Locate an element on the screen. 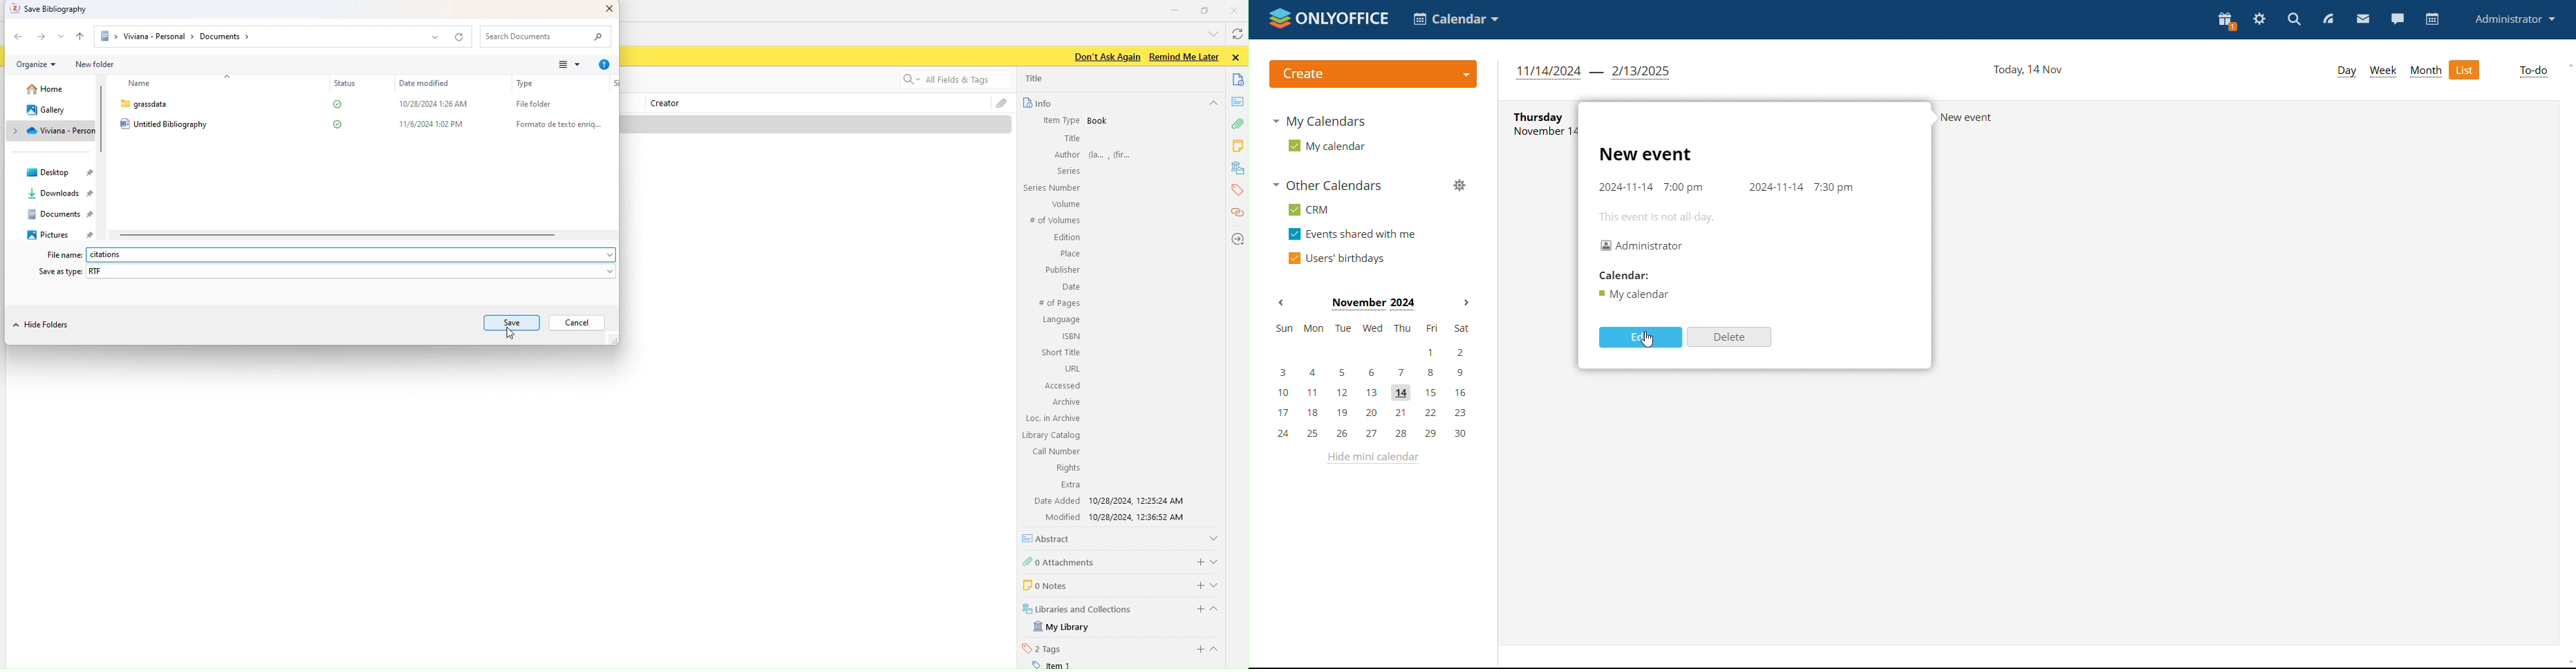 The height and width of the screenshot is (672, 2576). Rights is located at coordinates (1066, 467).